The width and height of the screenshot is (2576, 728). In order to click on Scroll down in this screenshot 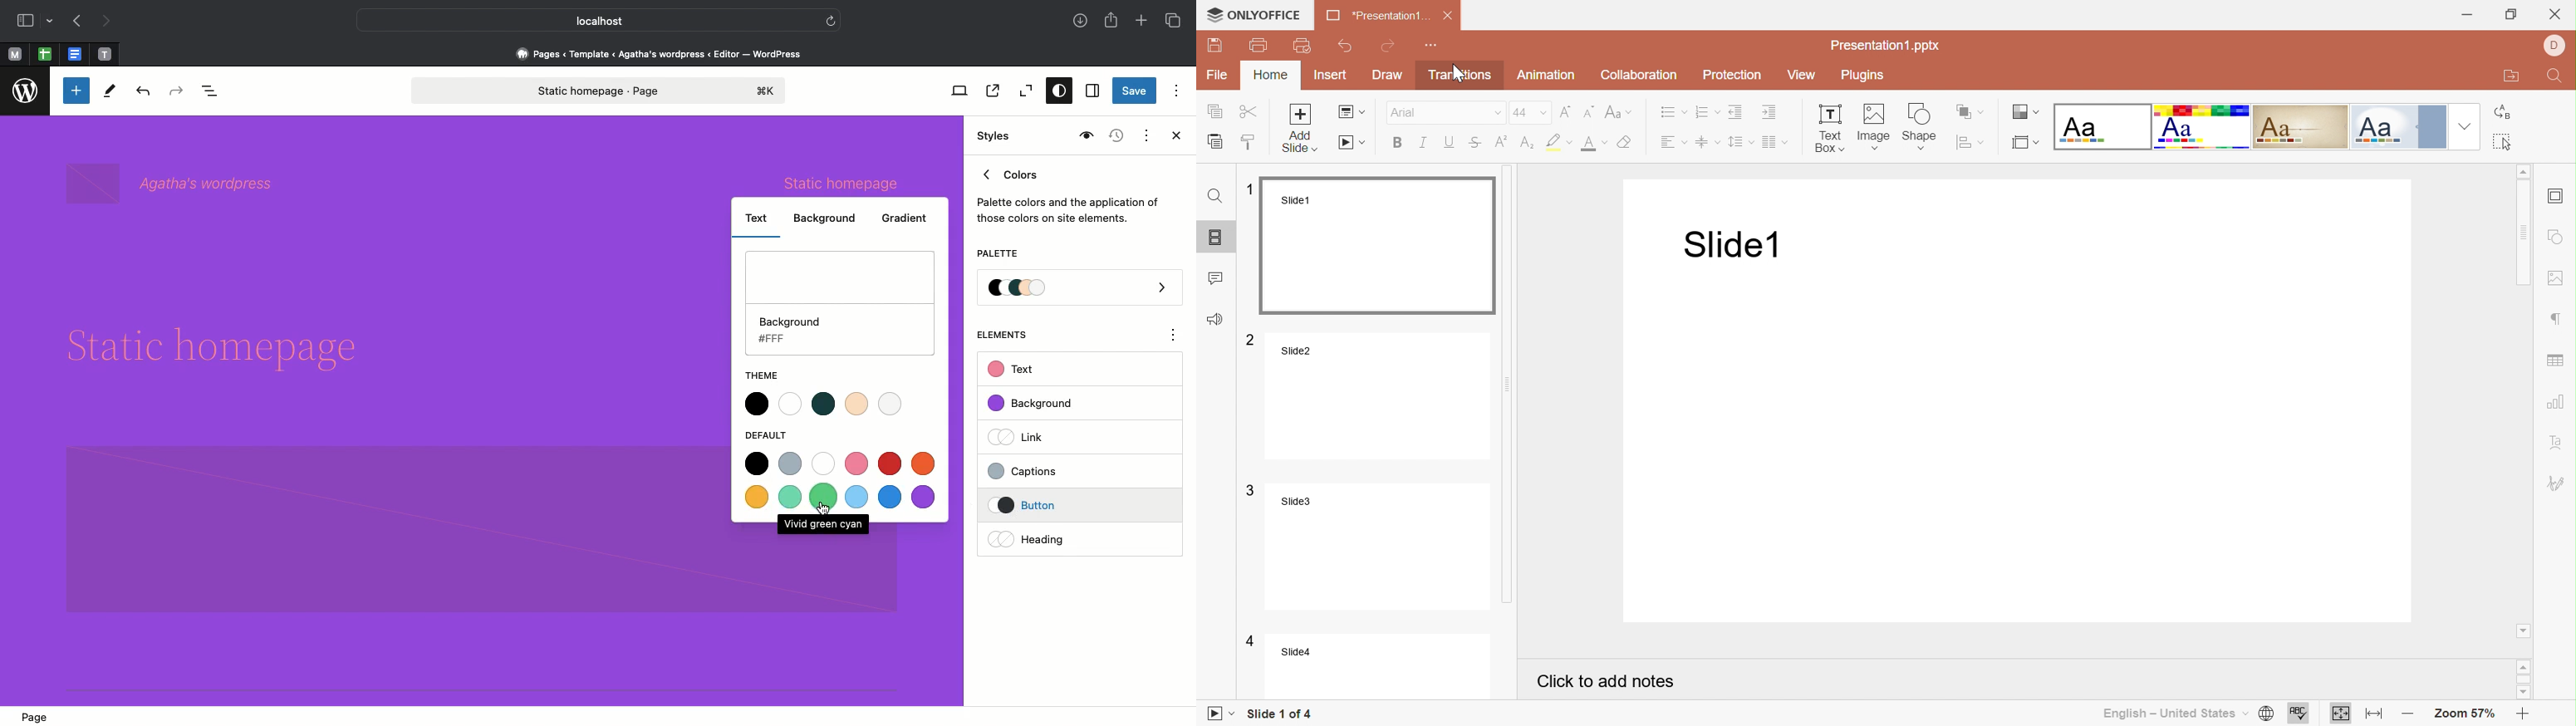, I will do `click(2524, 629)`.